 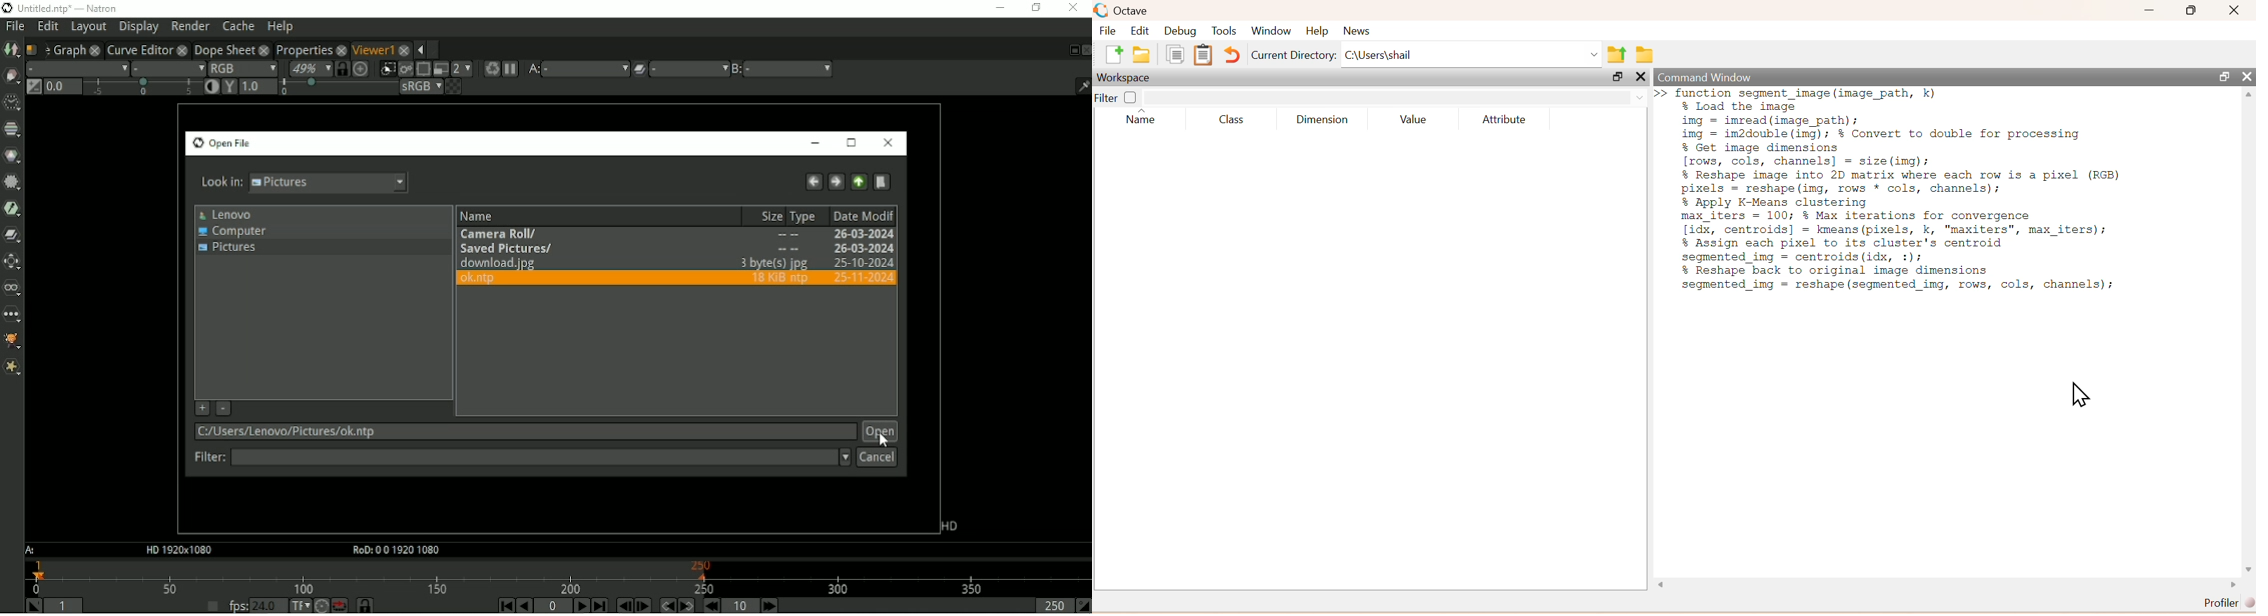 What do you see at coordinates (12, 208) in the screenshot?
I see `Keyer` at bounding box center [12, 208].